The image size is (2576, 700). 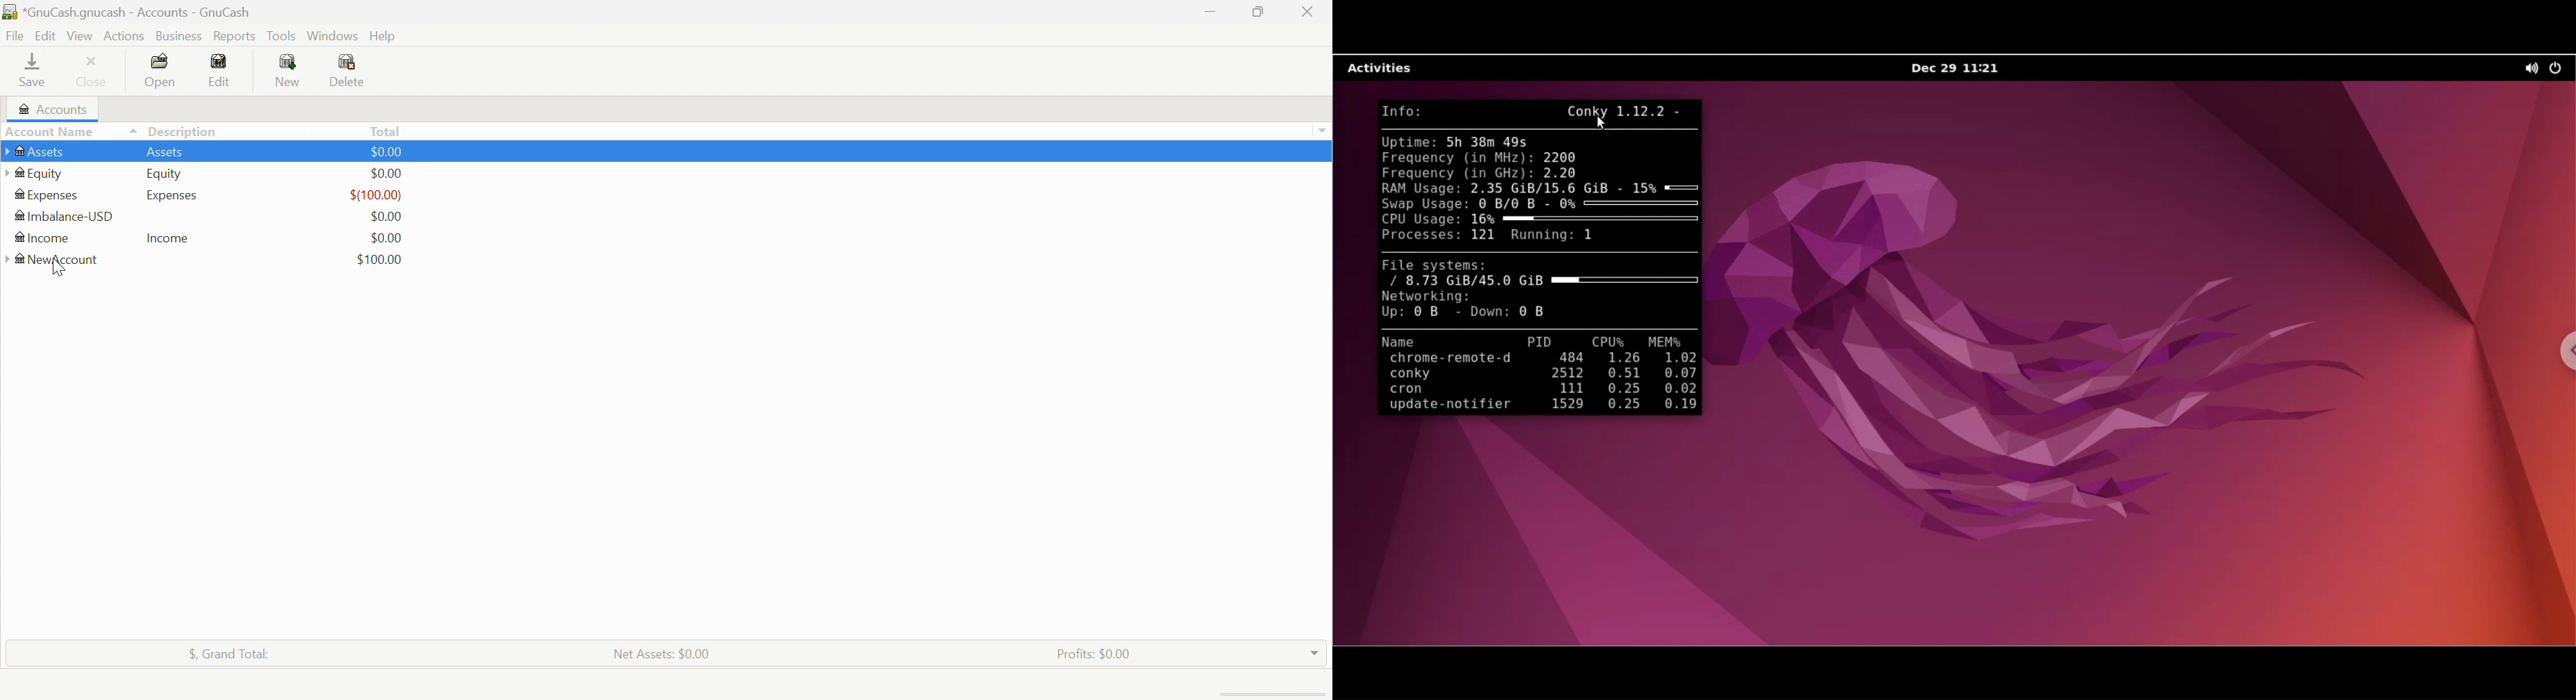 I want to click on View, so click(x=80, y=36).